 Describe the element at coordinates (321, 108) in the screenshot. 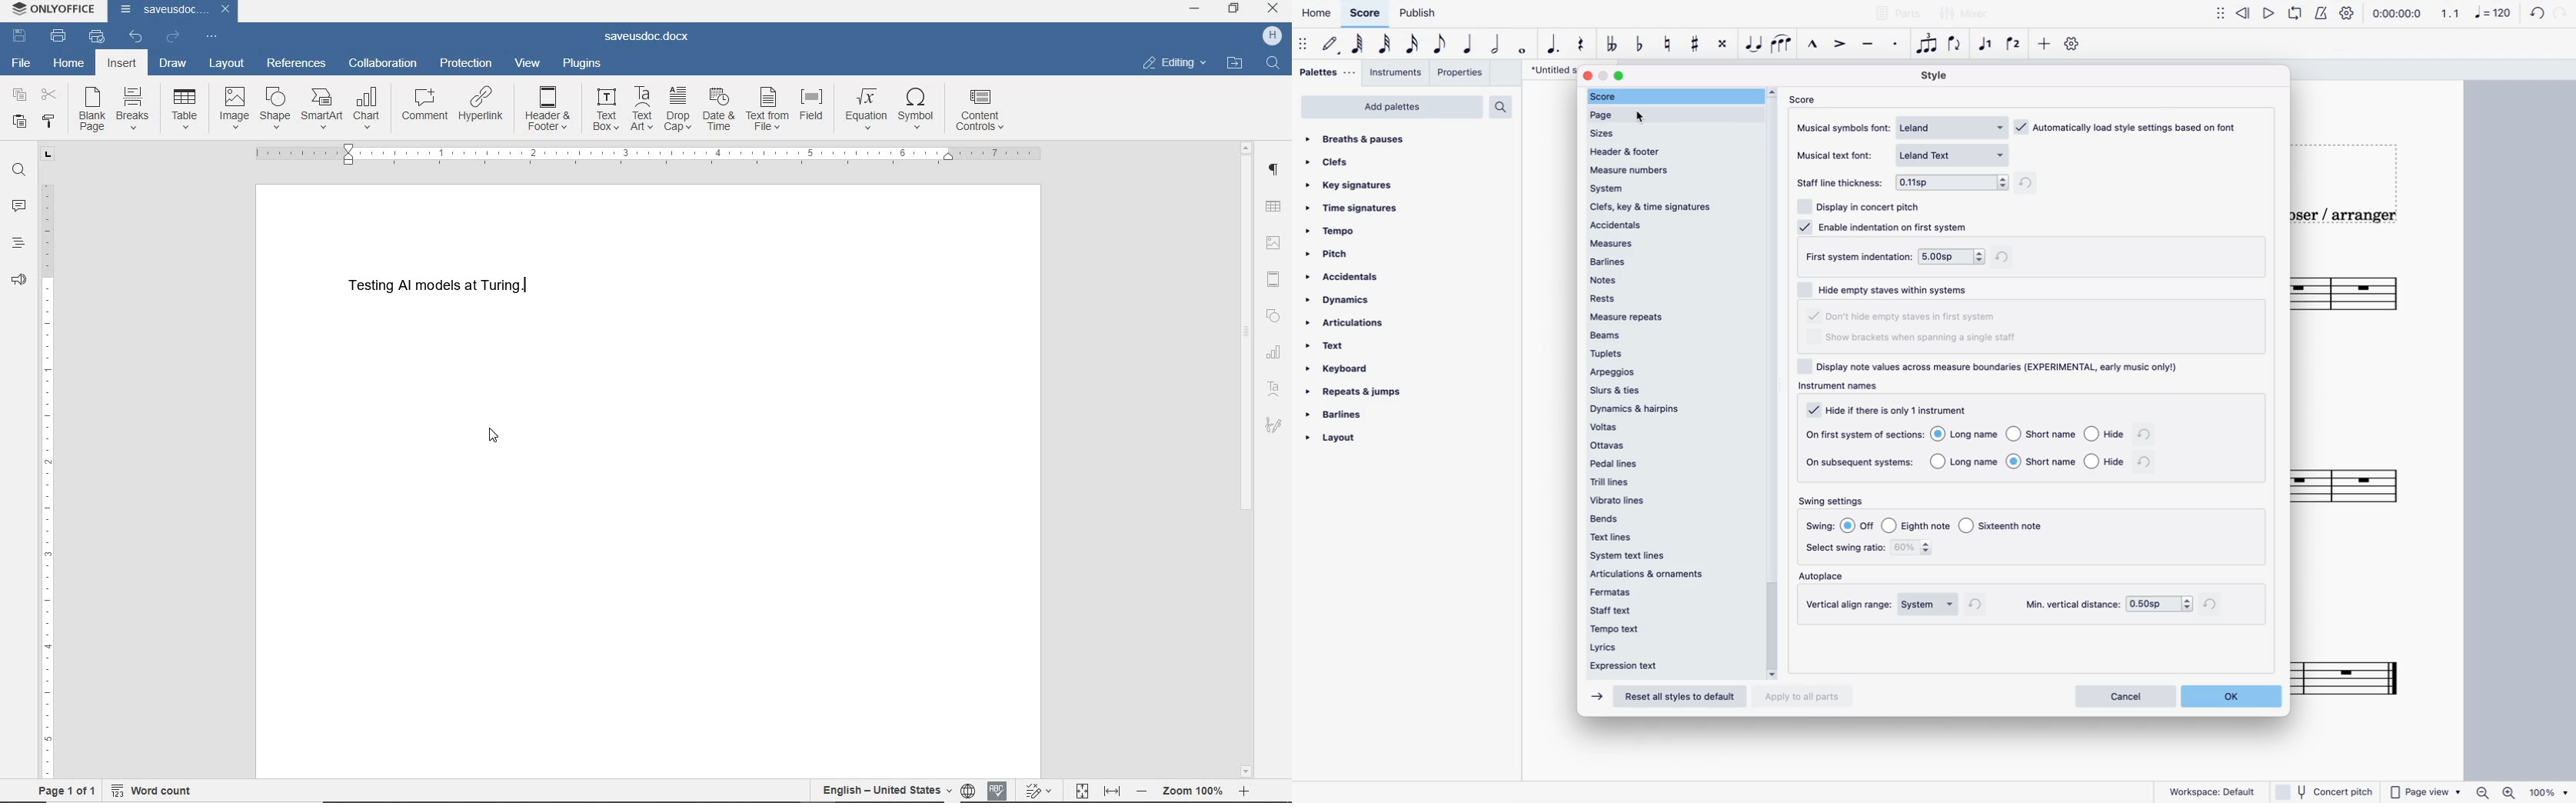

I see `smartart` at that location.